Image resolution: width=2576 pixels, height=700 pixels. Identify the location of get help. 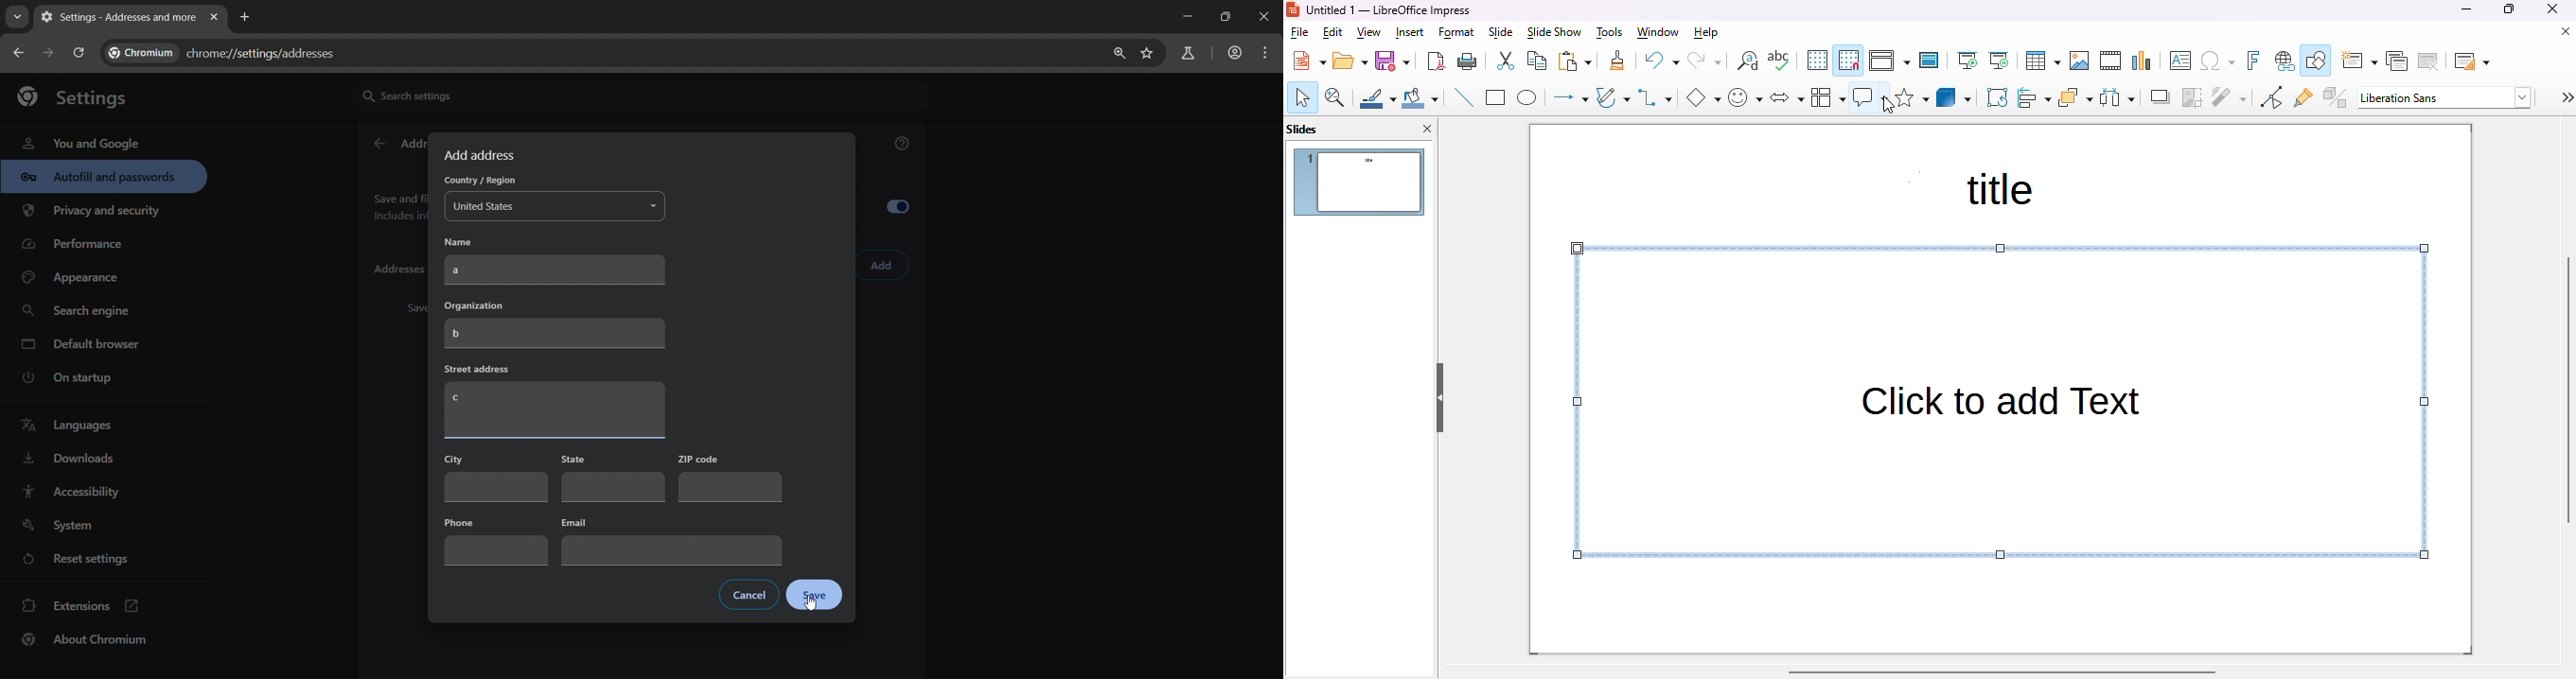
(904, 146).